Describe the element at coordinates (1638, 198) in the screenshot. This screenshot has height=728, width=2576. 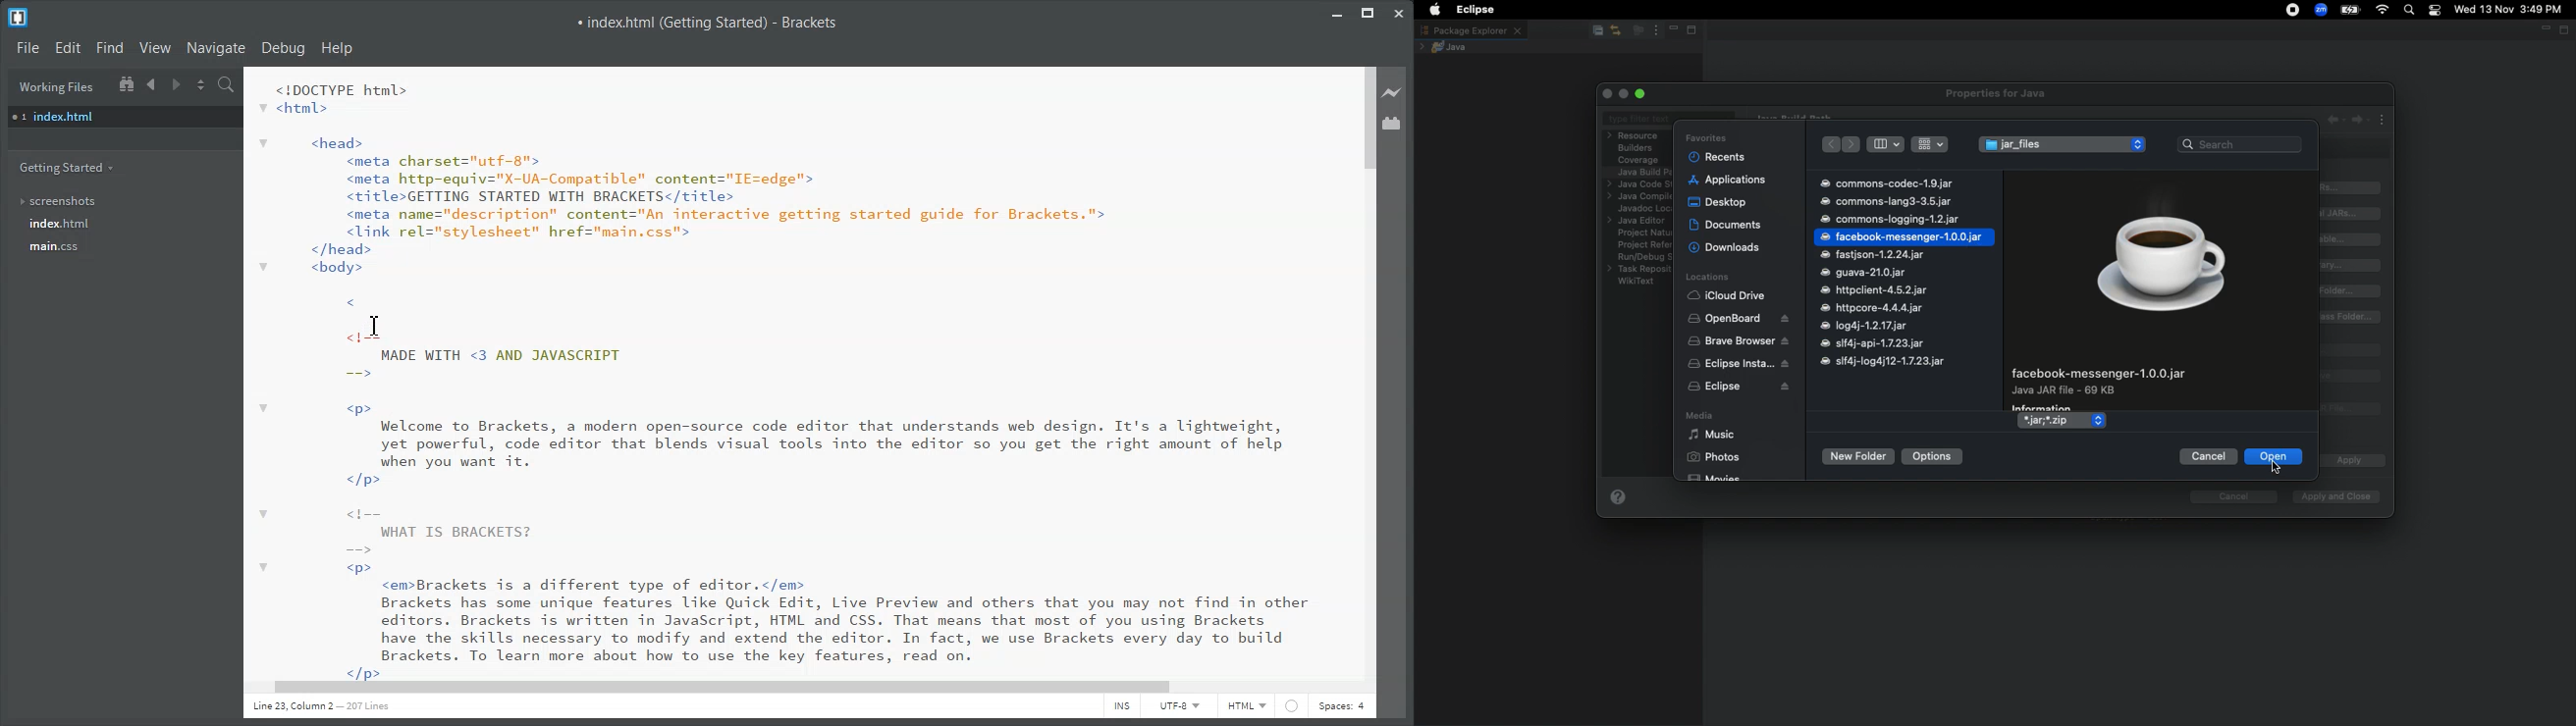
I see `Java compiler` at that location.